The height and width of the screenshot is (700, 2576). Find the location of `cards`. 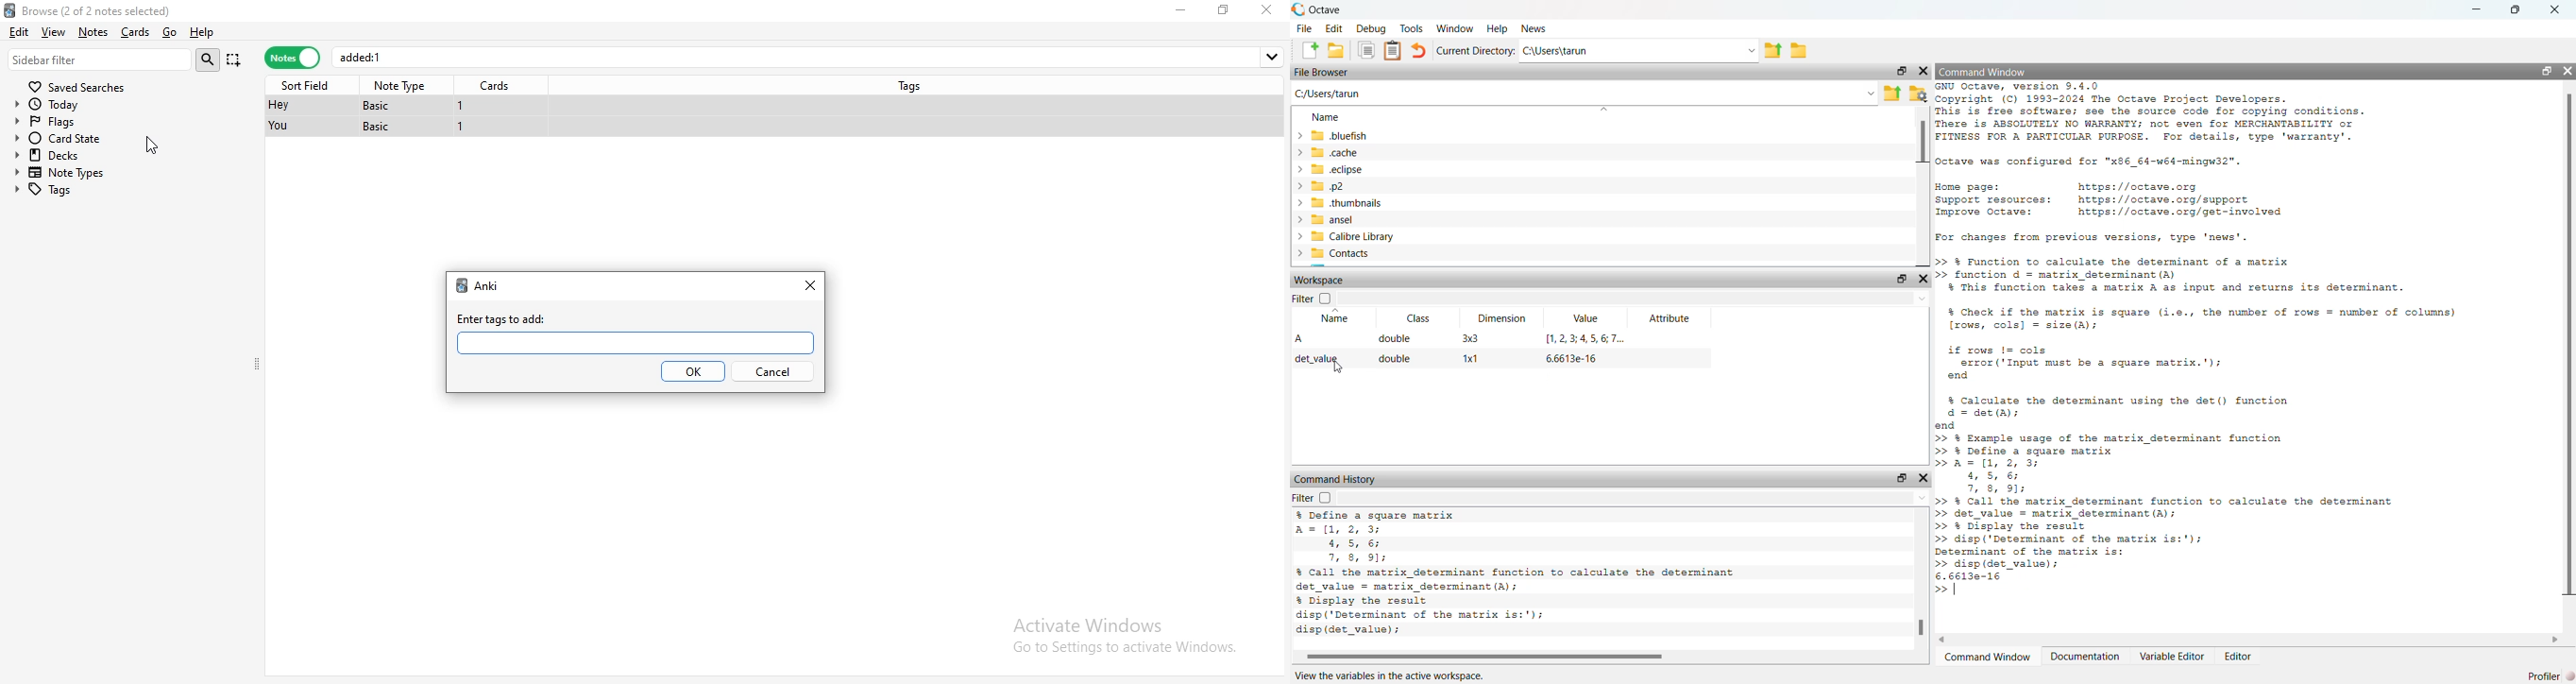

cards is located at coordinates (499, 86).